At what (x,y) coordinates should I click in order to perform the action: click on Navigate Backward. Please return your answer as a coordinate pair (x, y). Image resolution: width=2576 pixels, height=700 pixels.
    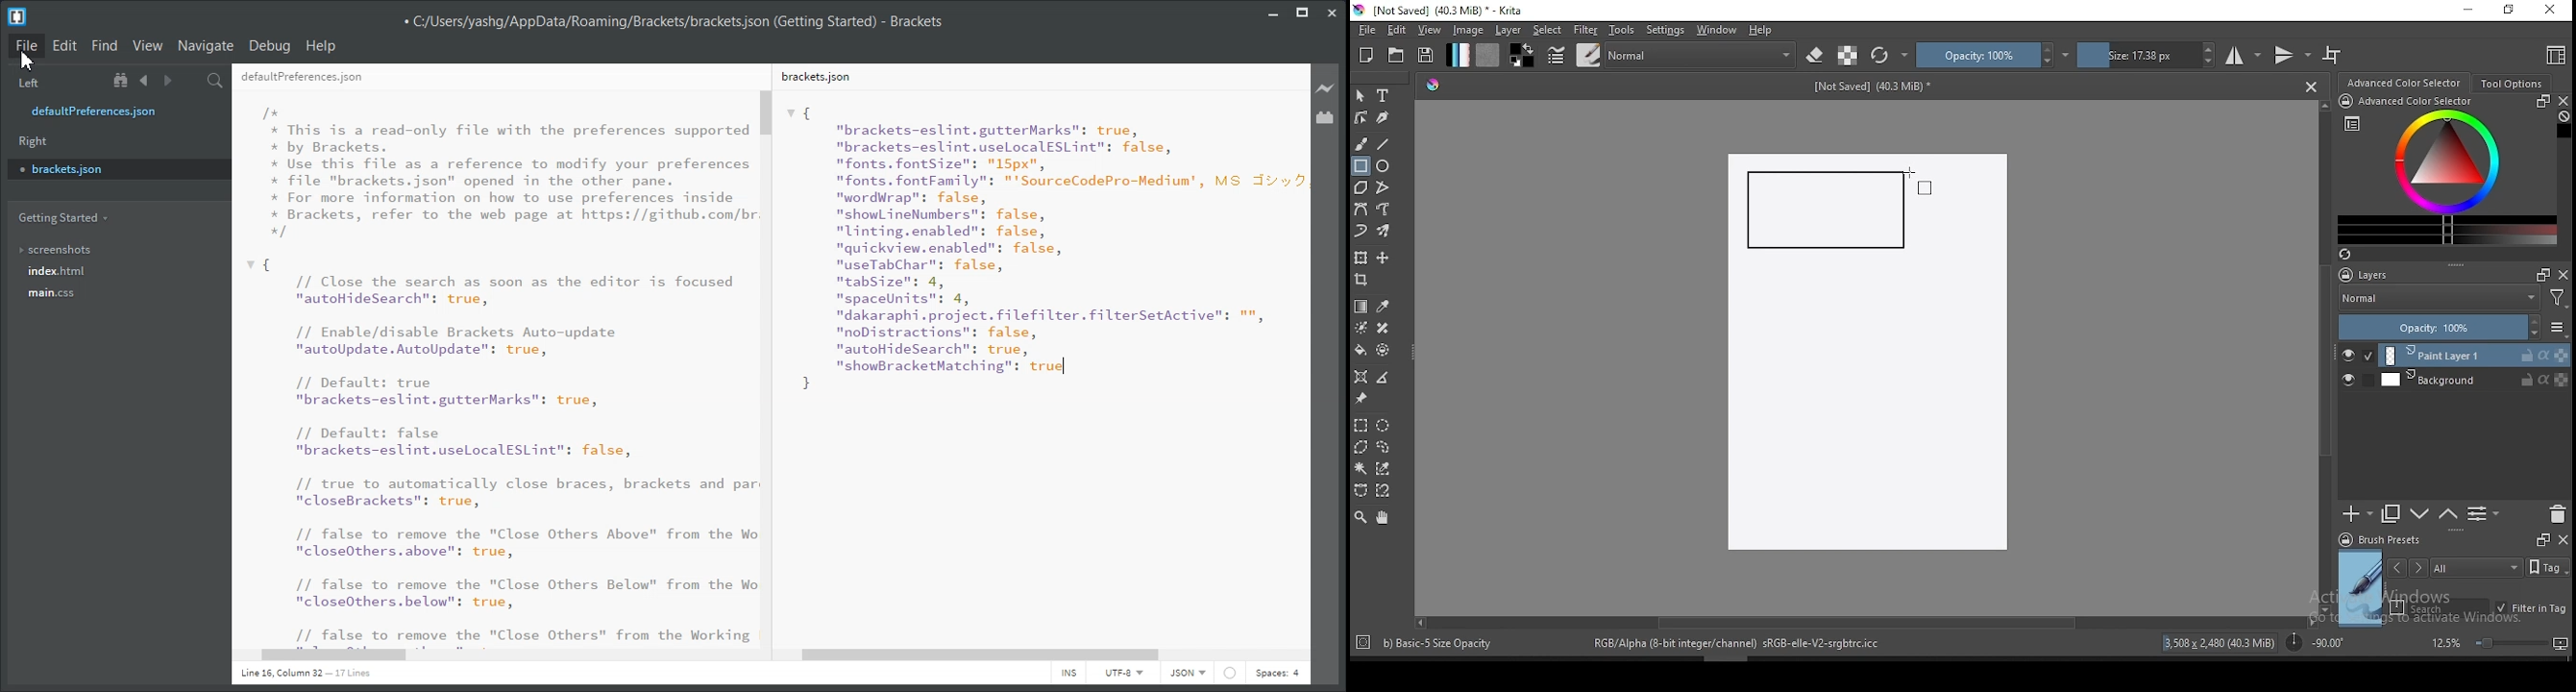
    Looking at the image, I should click on (144, 80).